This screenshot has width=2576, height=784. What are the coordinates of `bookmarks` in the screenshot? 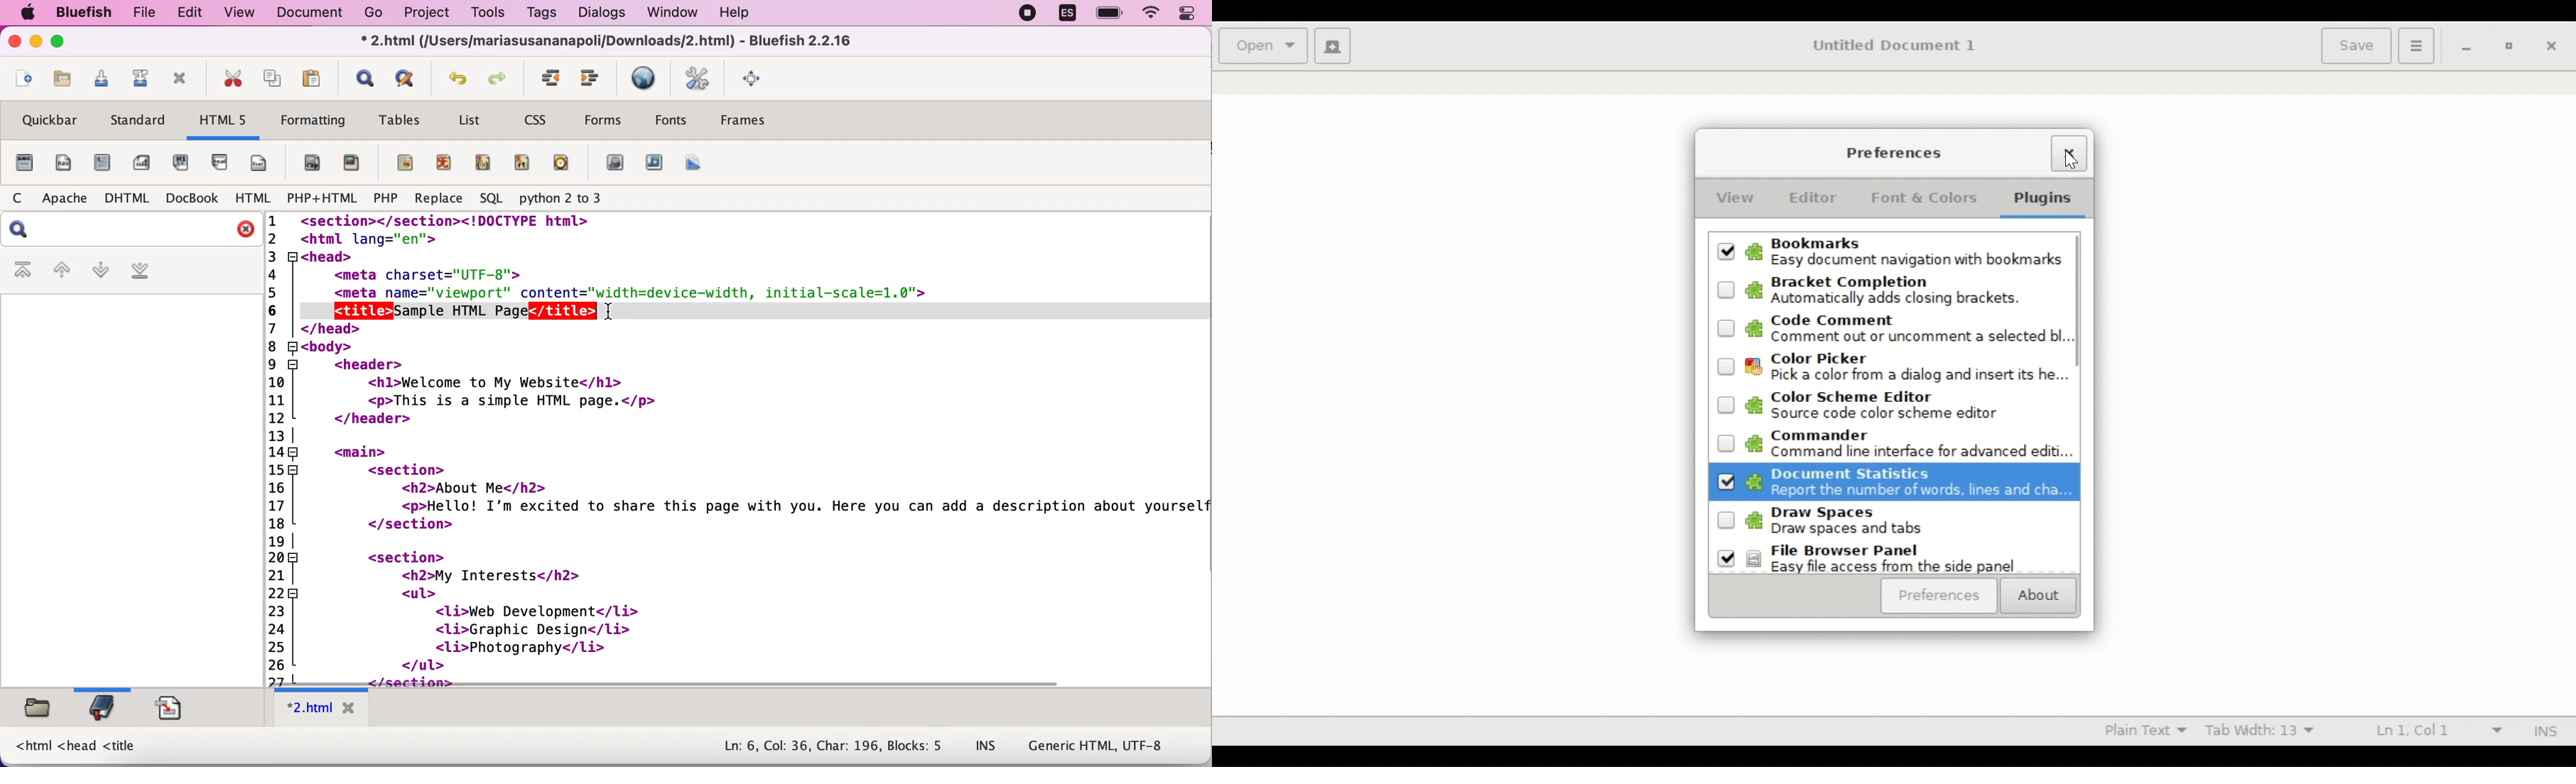 It's located at (106, 711).